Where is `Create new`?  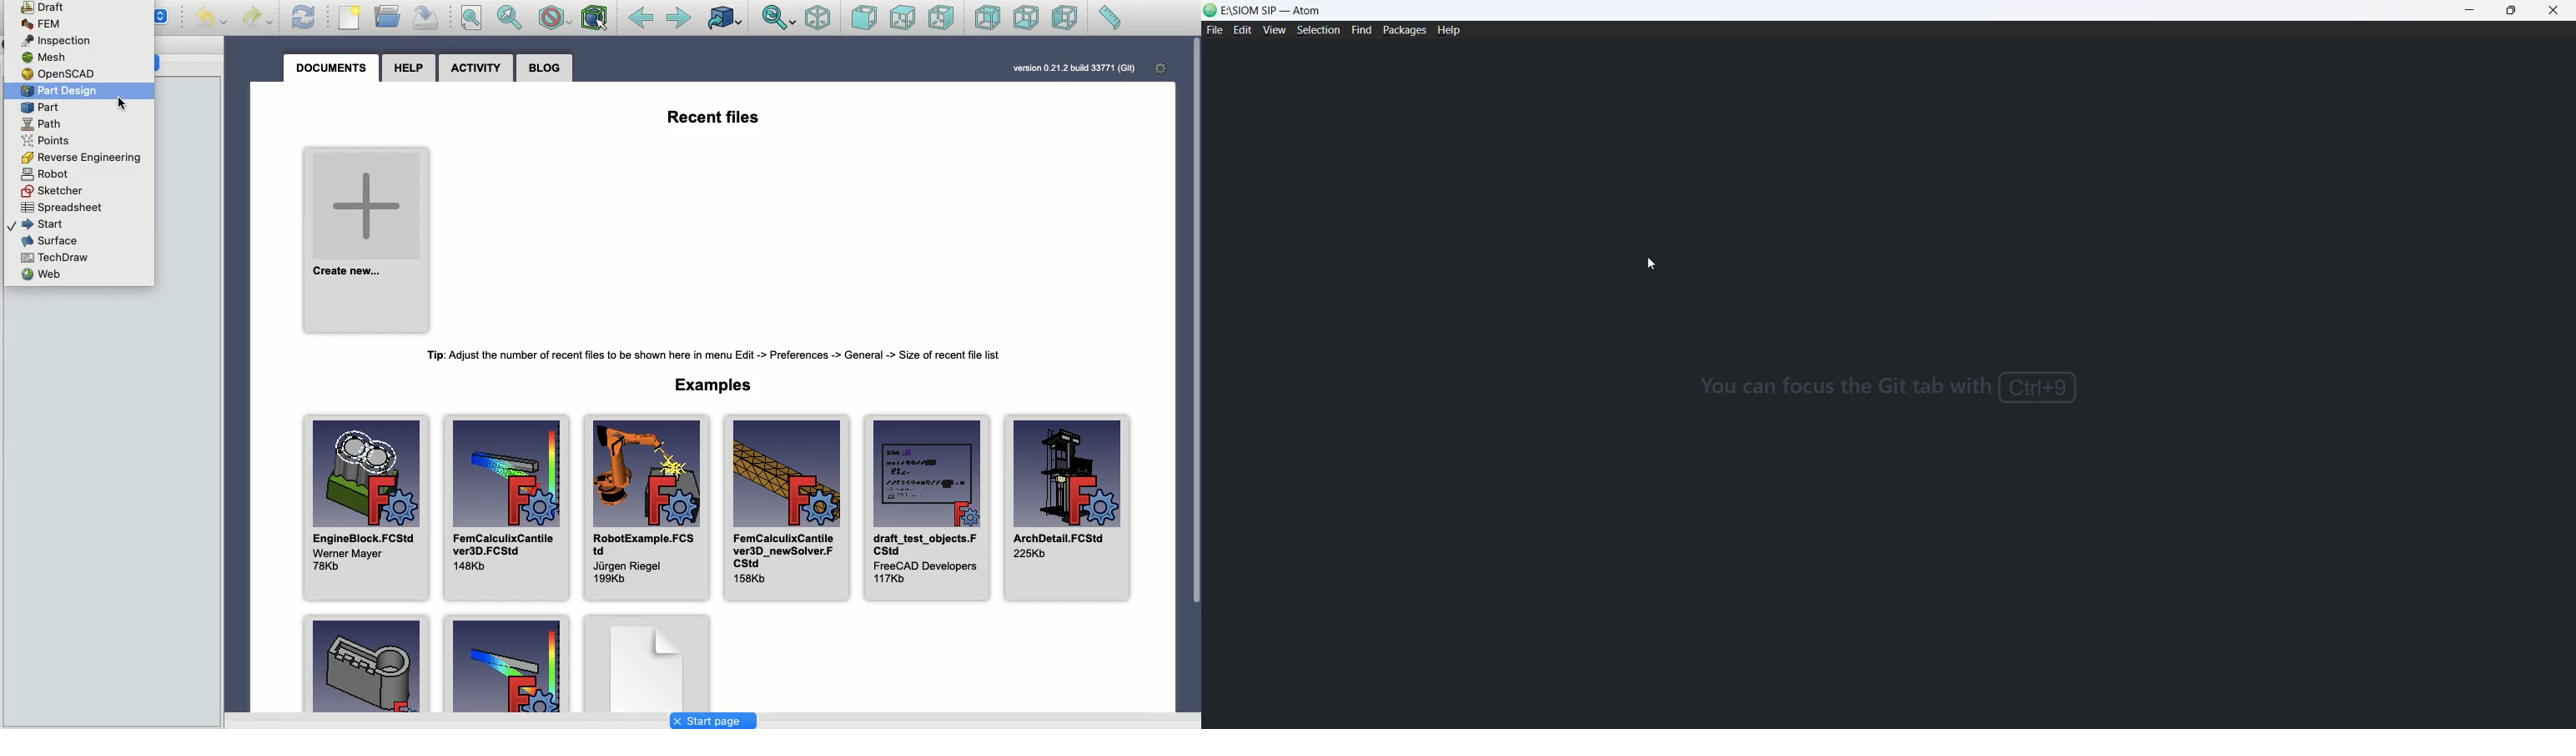
Create new is located at coordinates (368, 239).